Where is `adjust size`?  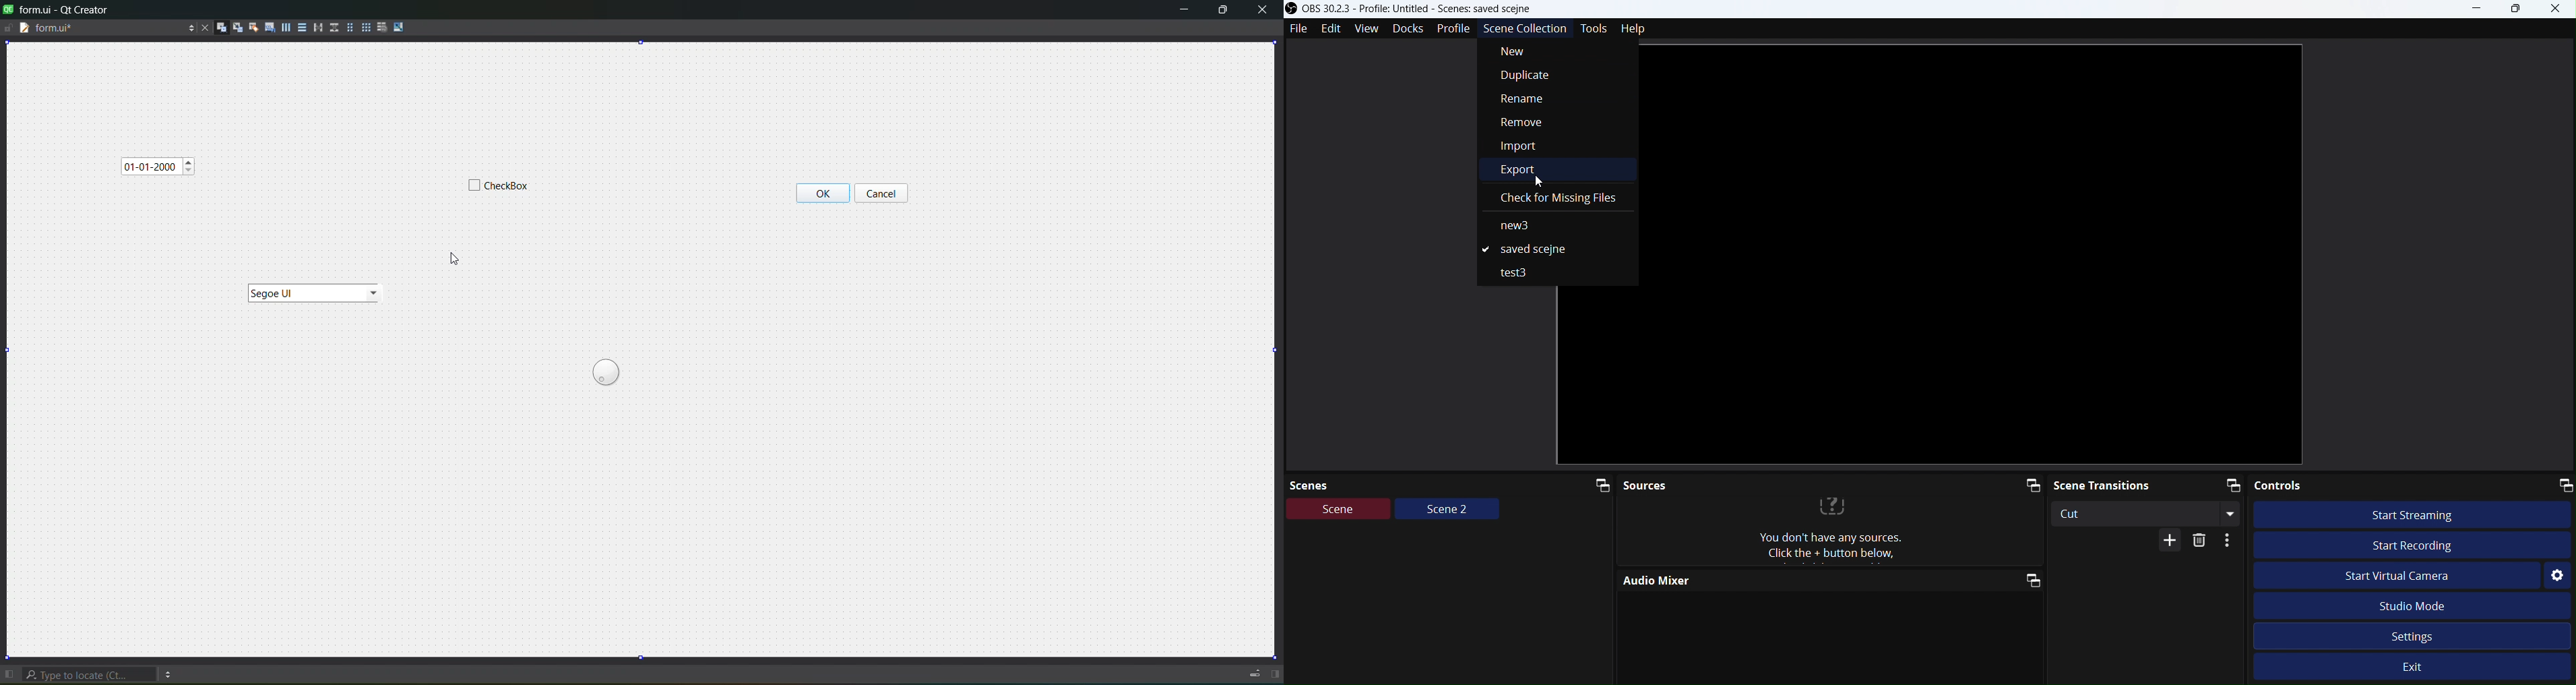
adjust size is located at coordinates (402, 27).